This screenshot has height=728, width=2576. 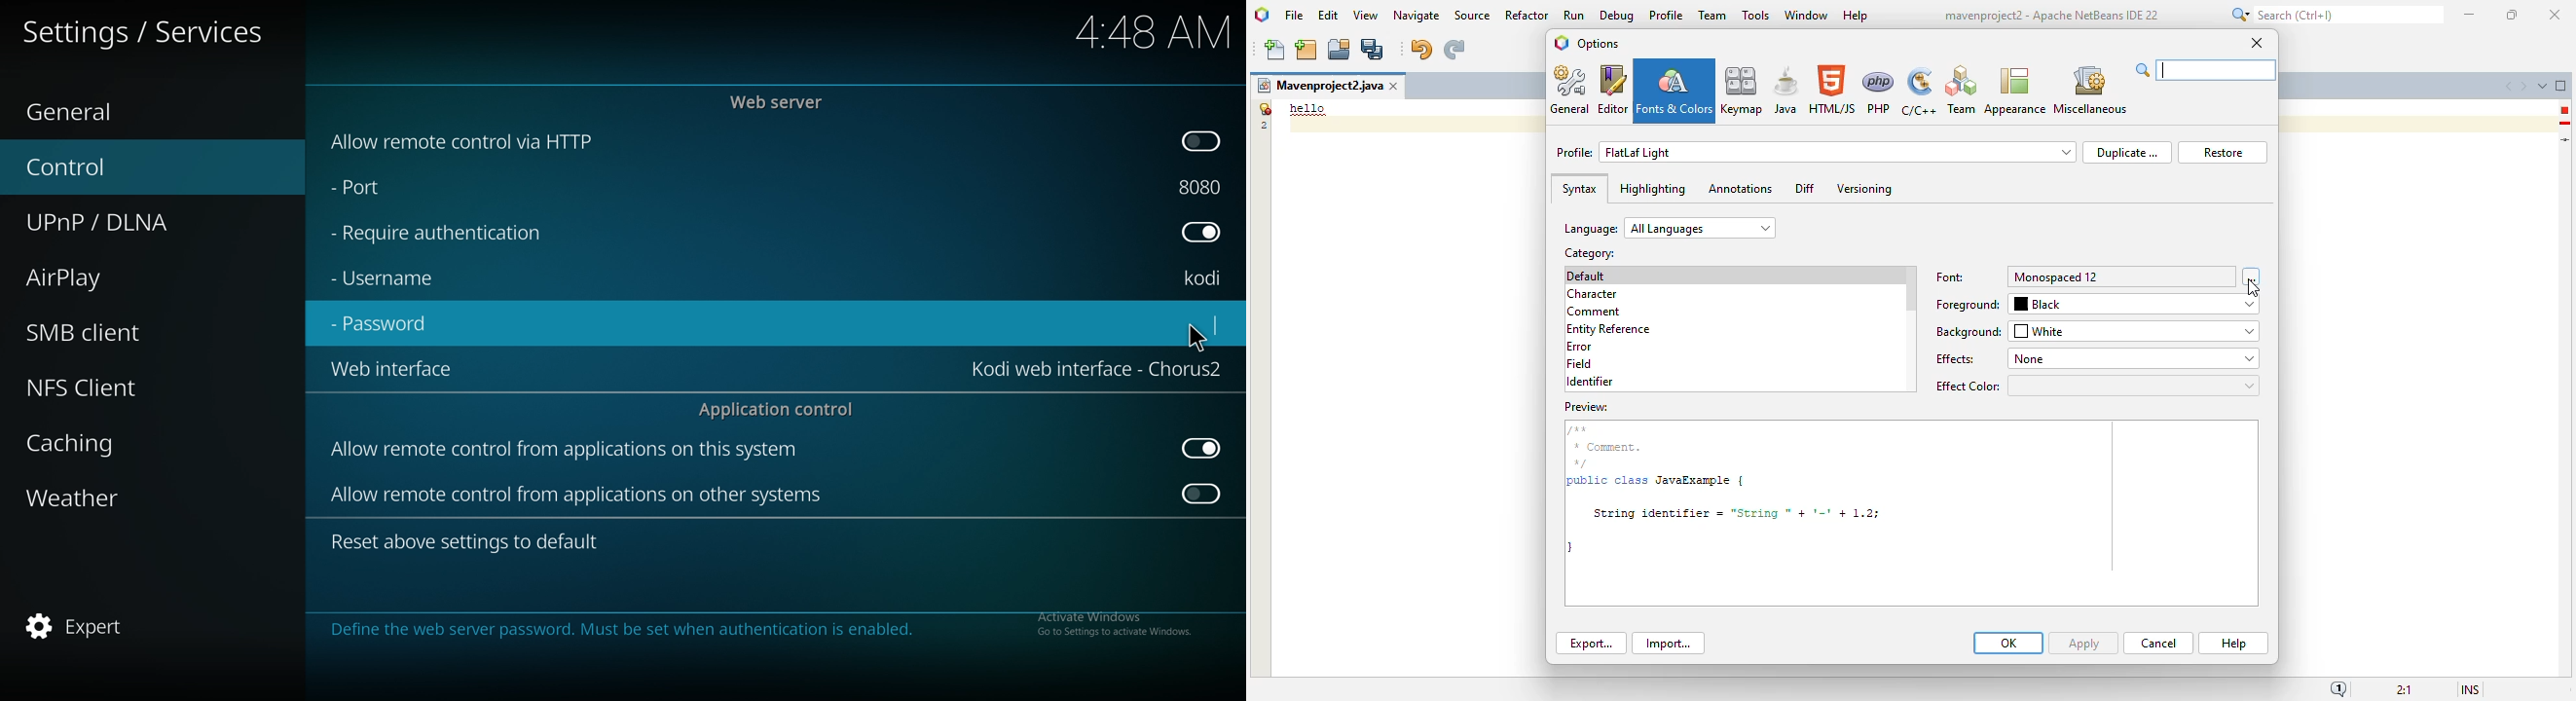 I want to click on magnification ratio, so click(x=2405, y=687).